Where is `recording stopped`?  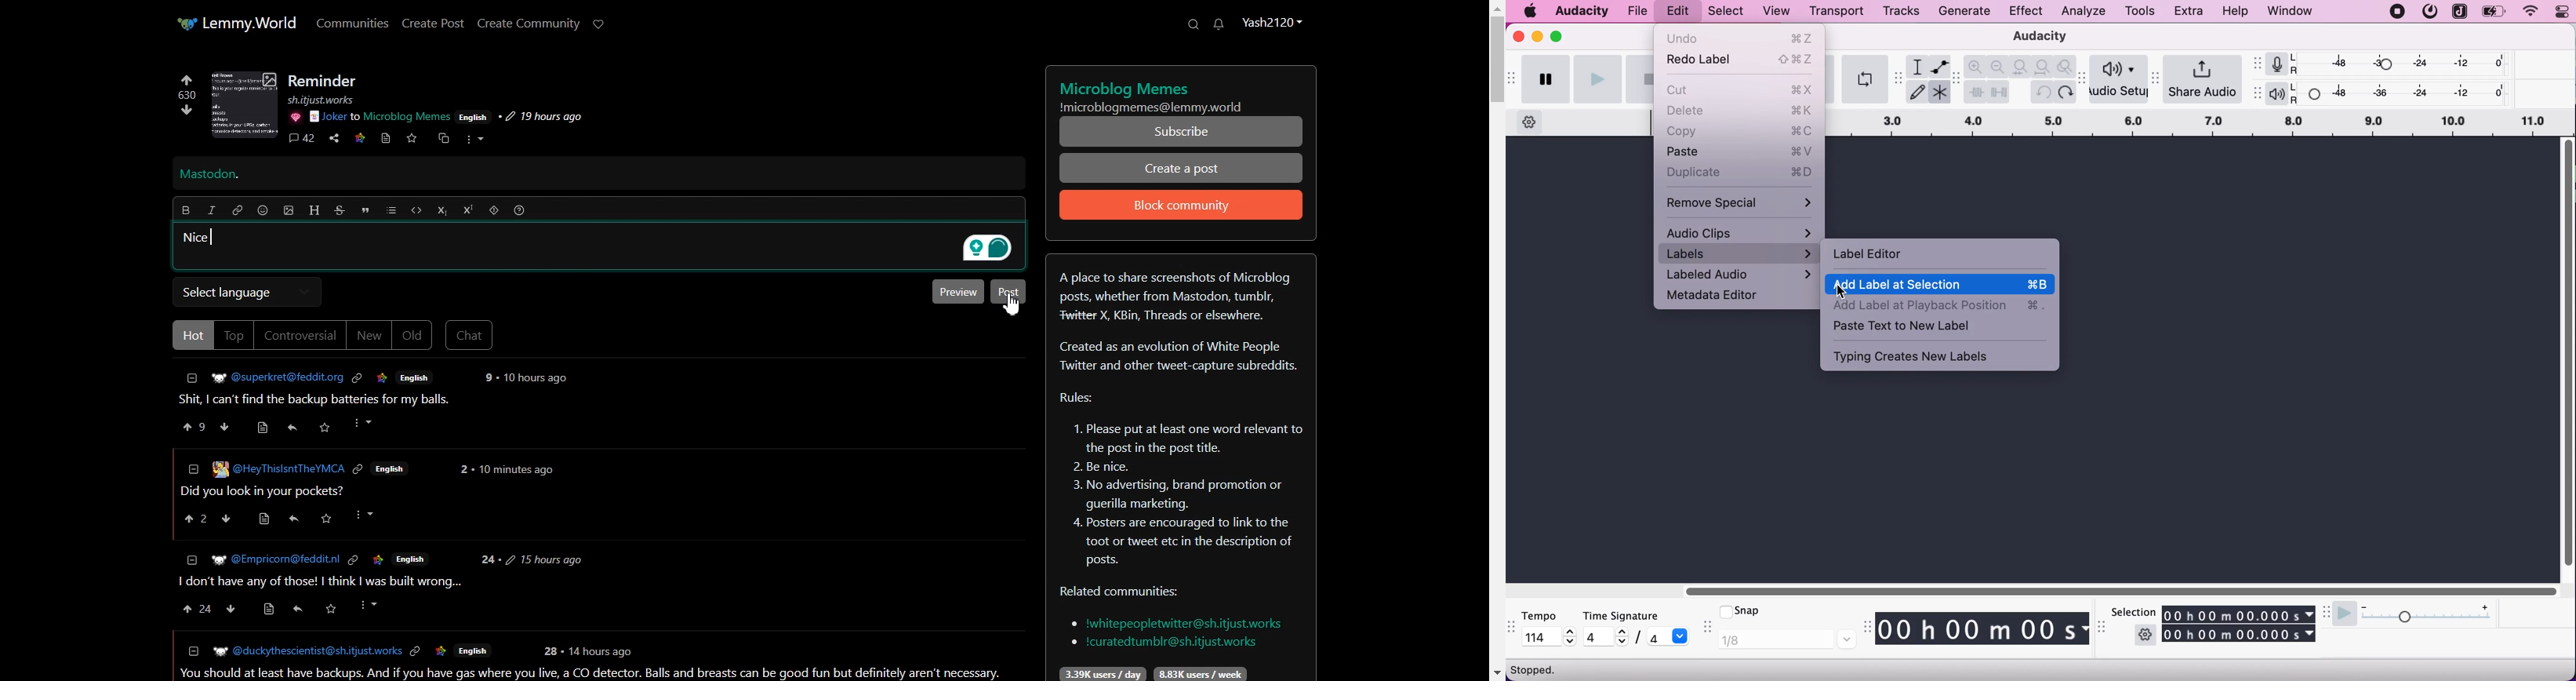
recording stopped is located at coordinates (2398, 12).